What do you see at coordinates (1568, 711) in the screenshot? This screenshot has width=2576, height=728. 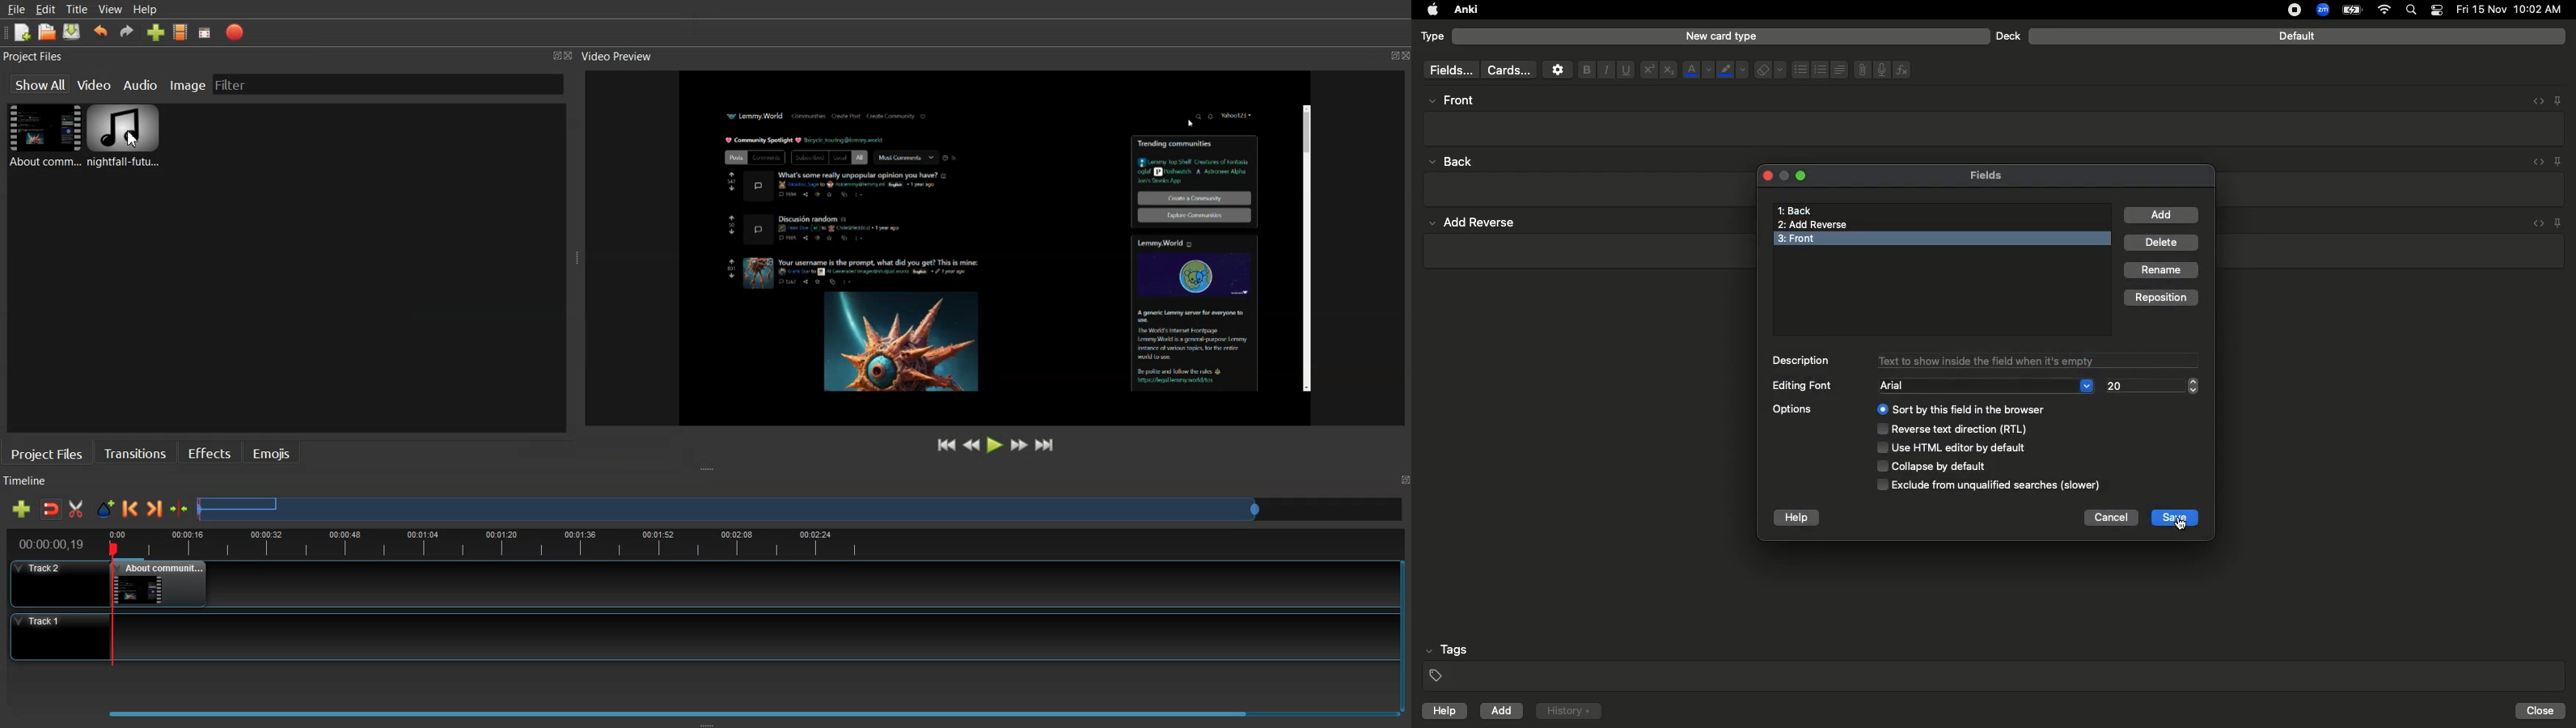 I see `History` at bounding box center [1568, 711].